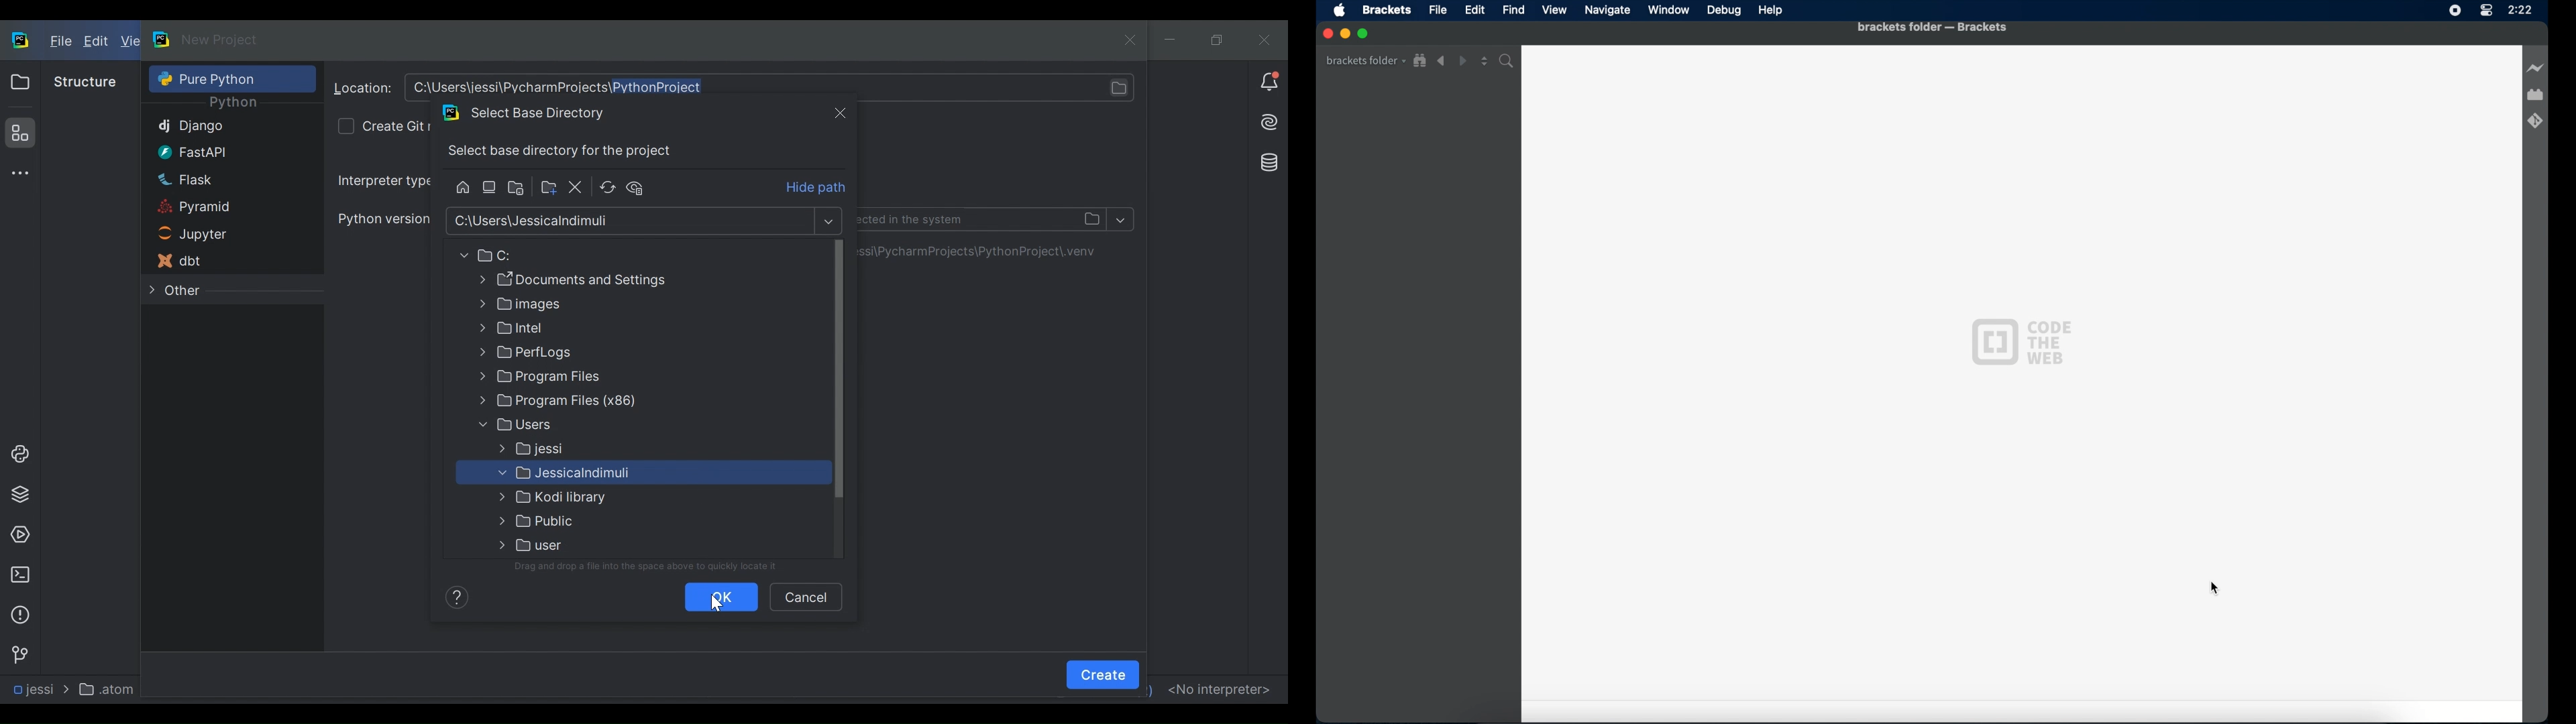 The height and width of the screenshot is (728, 2576). Describe the element at coordinates (1462, 61) in the screenshot. I see `forward` at that location.